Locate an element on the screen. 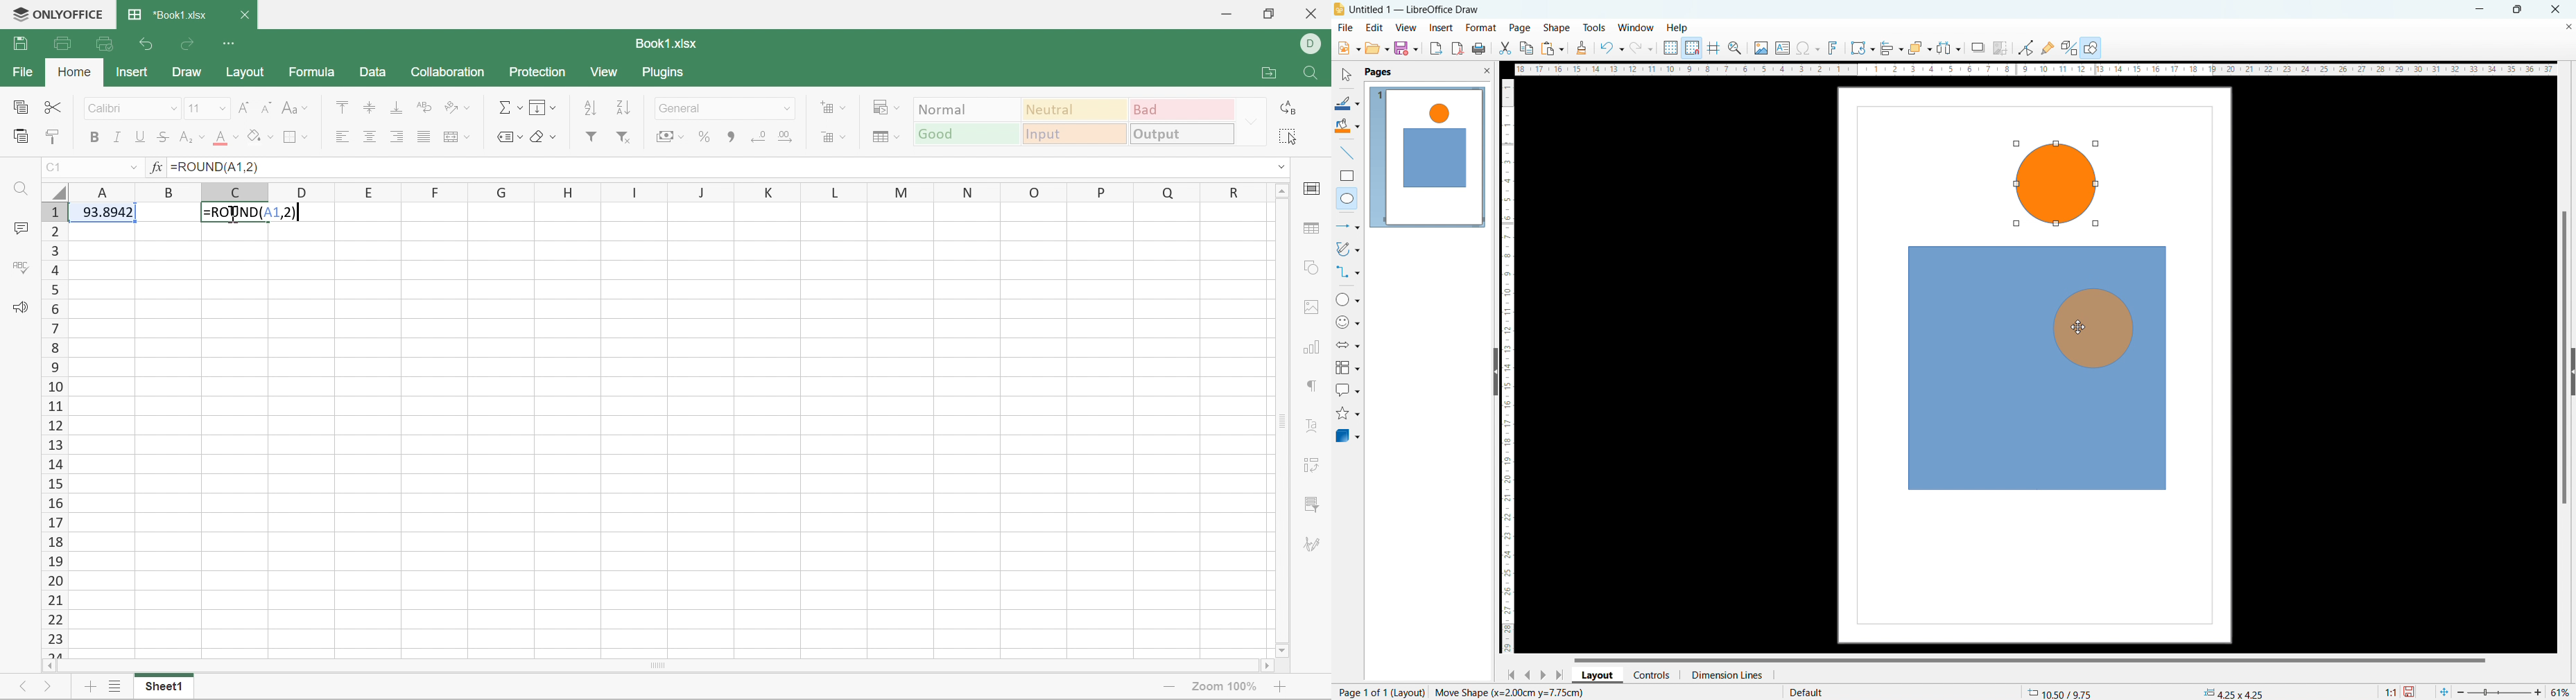  Cut is located at coordinates (51, 107).